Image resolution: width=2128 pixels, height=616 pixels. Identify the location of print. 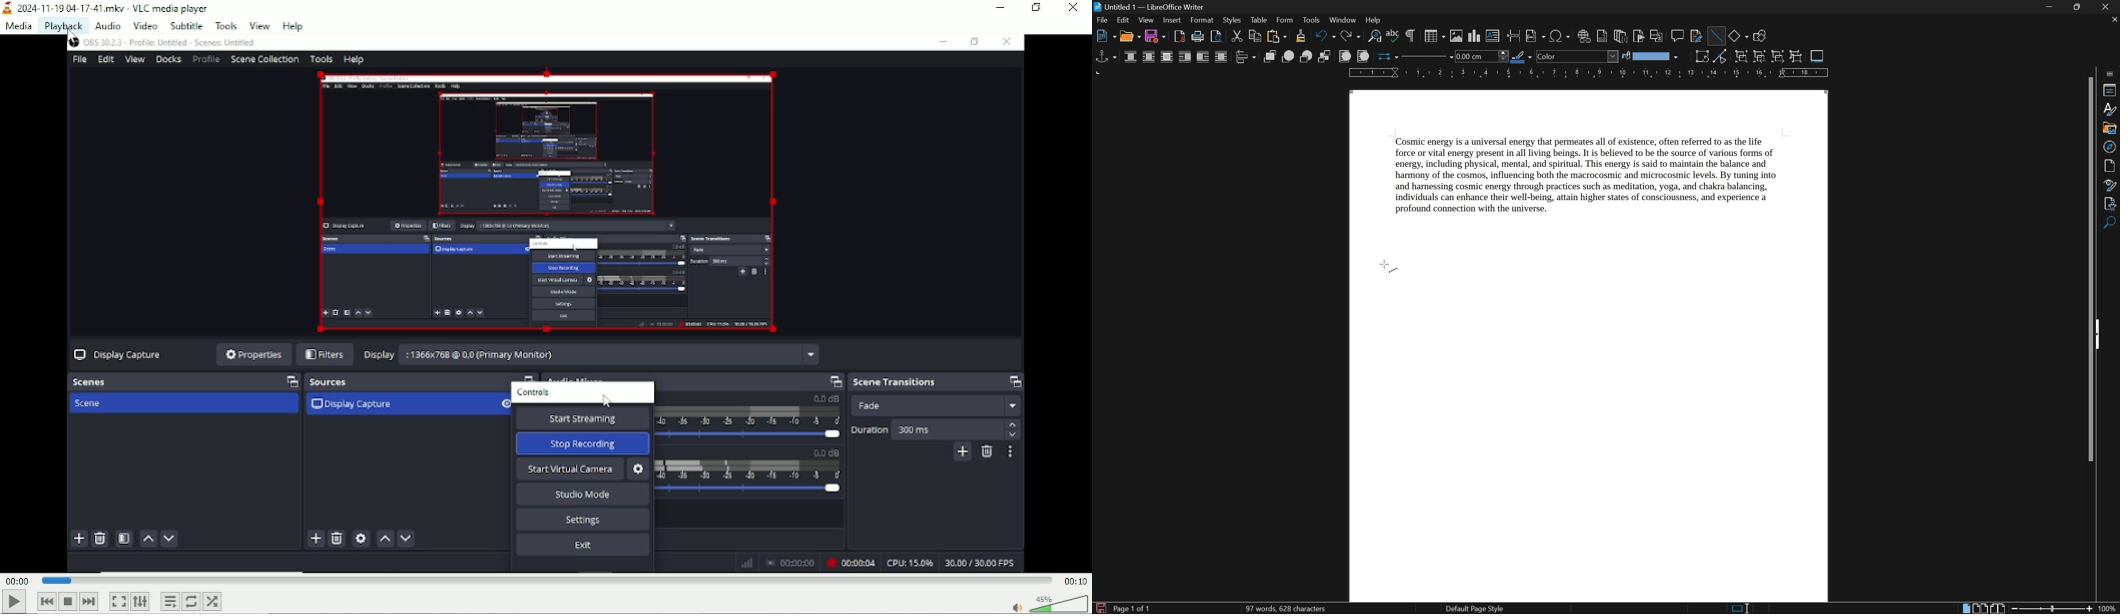
(1197, 37).